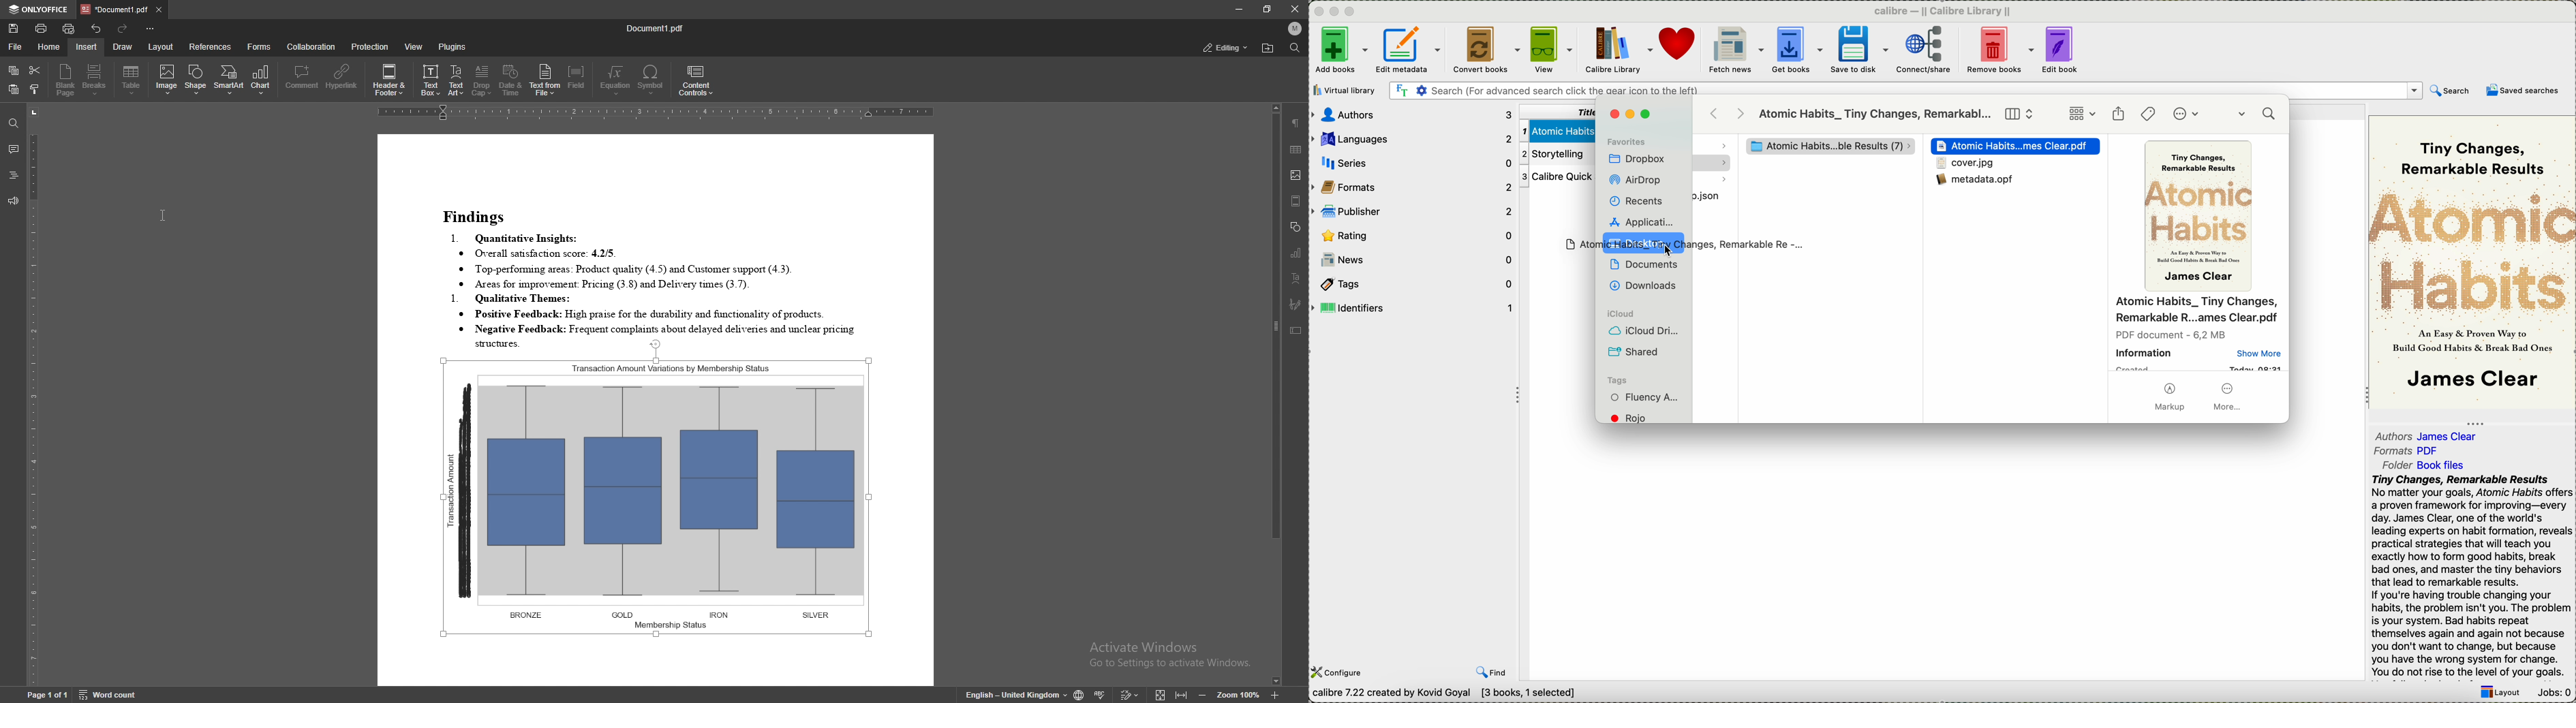  What do you see at coordinates (1411, 52) in the screenshot?
I see `edit metadata` at bounding box center [1411, 52].